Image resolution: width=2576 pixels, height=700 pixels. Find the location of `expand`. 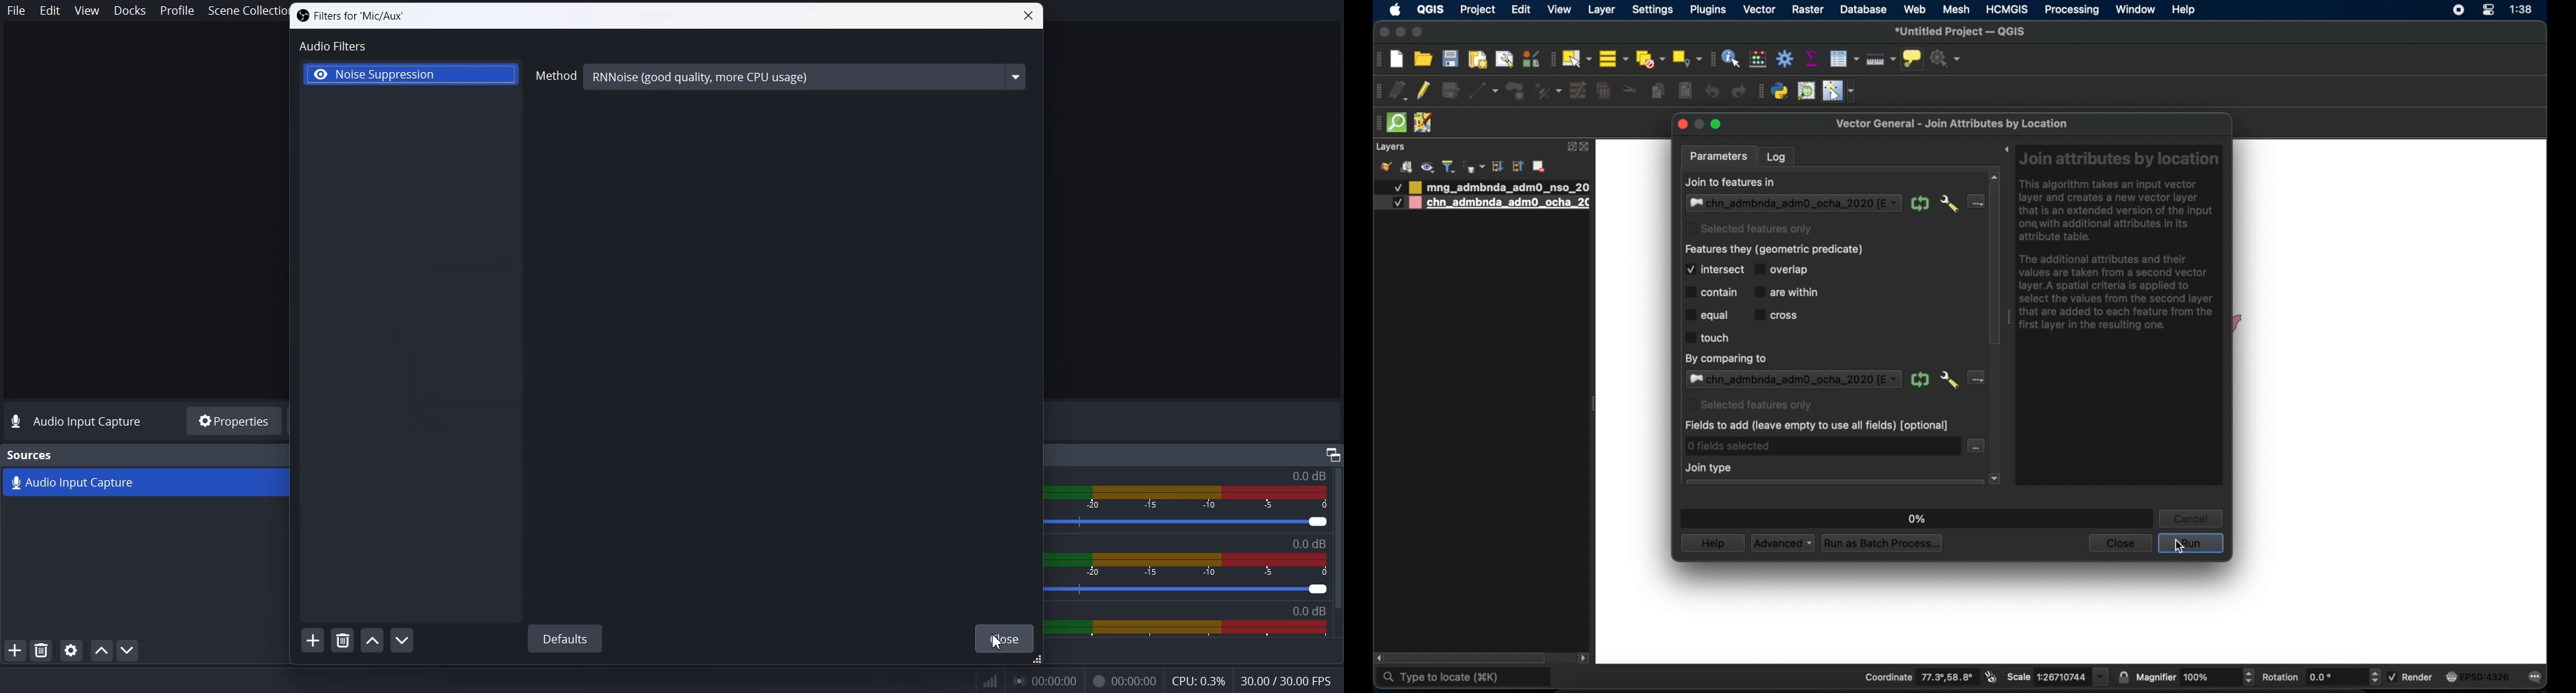

expand is located at coordinates (1498, 166).